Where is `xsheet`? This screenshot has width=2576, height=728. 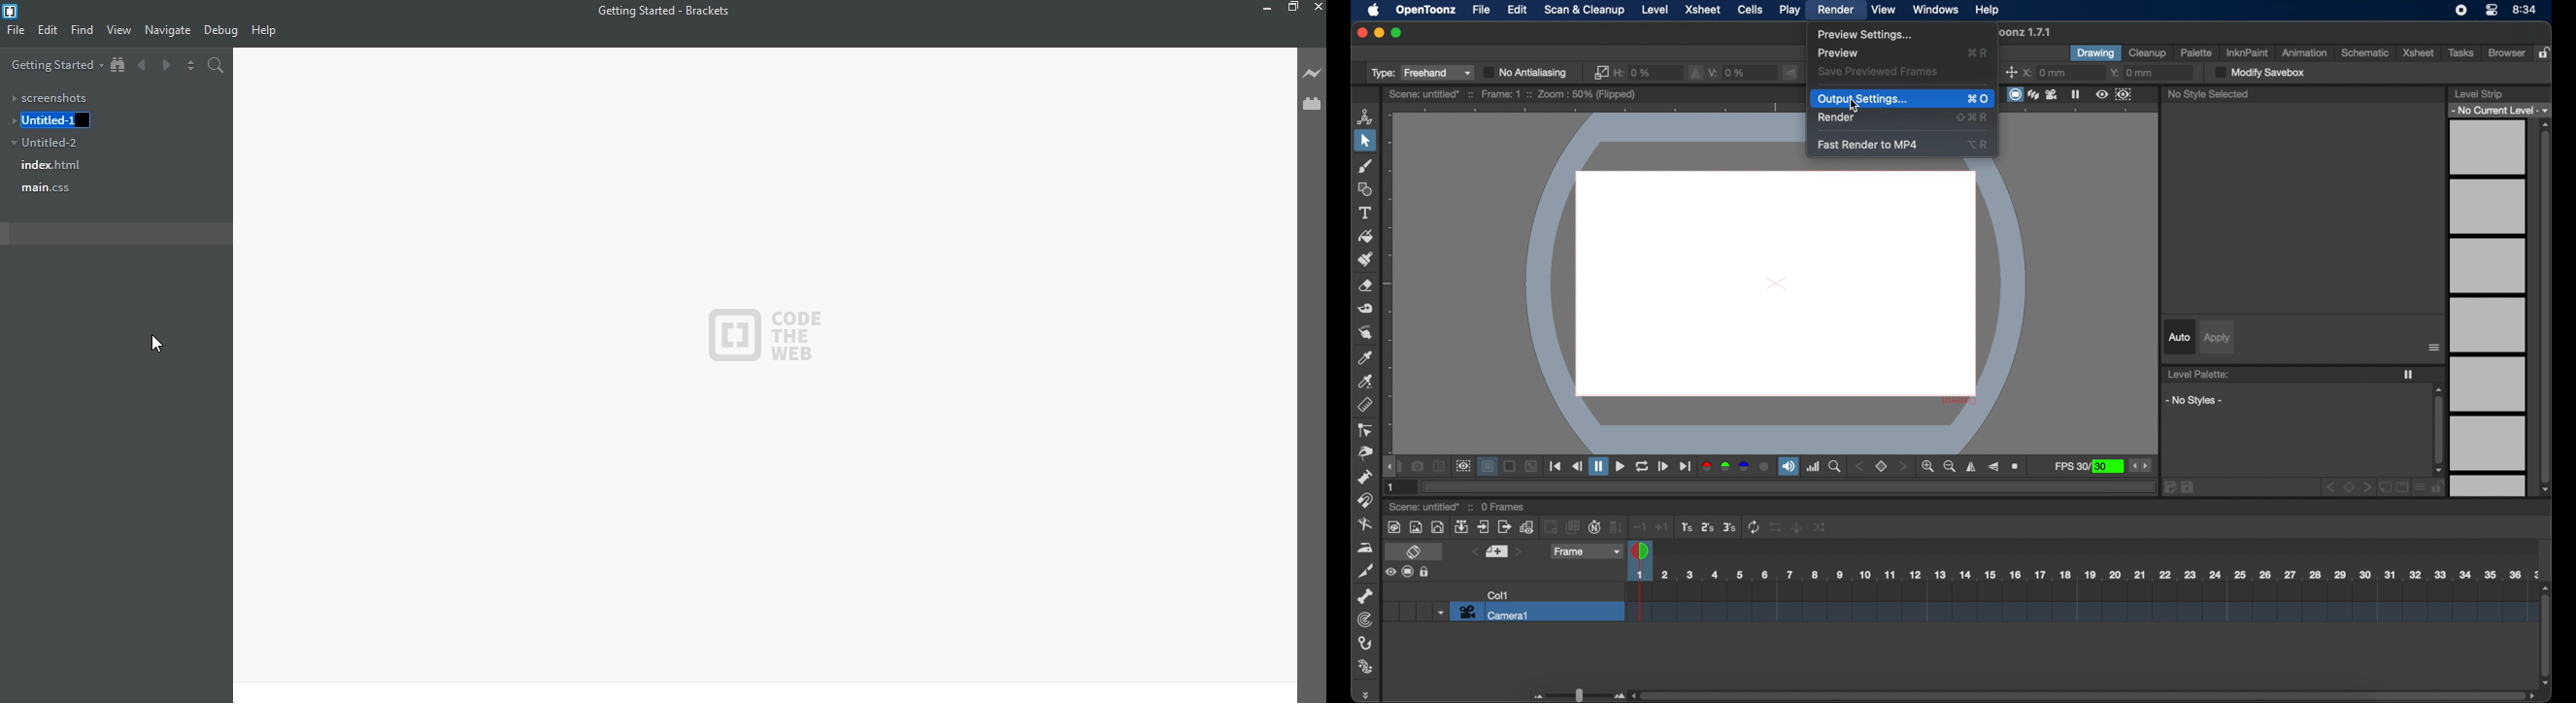
xsheet is located at coordinates (1703, 9).